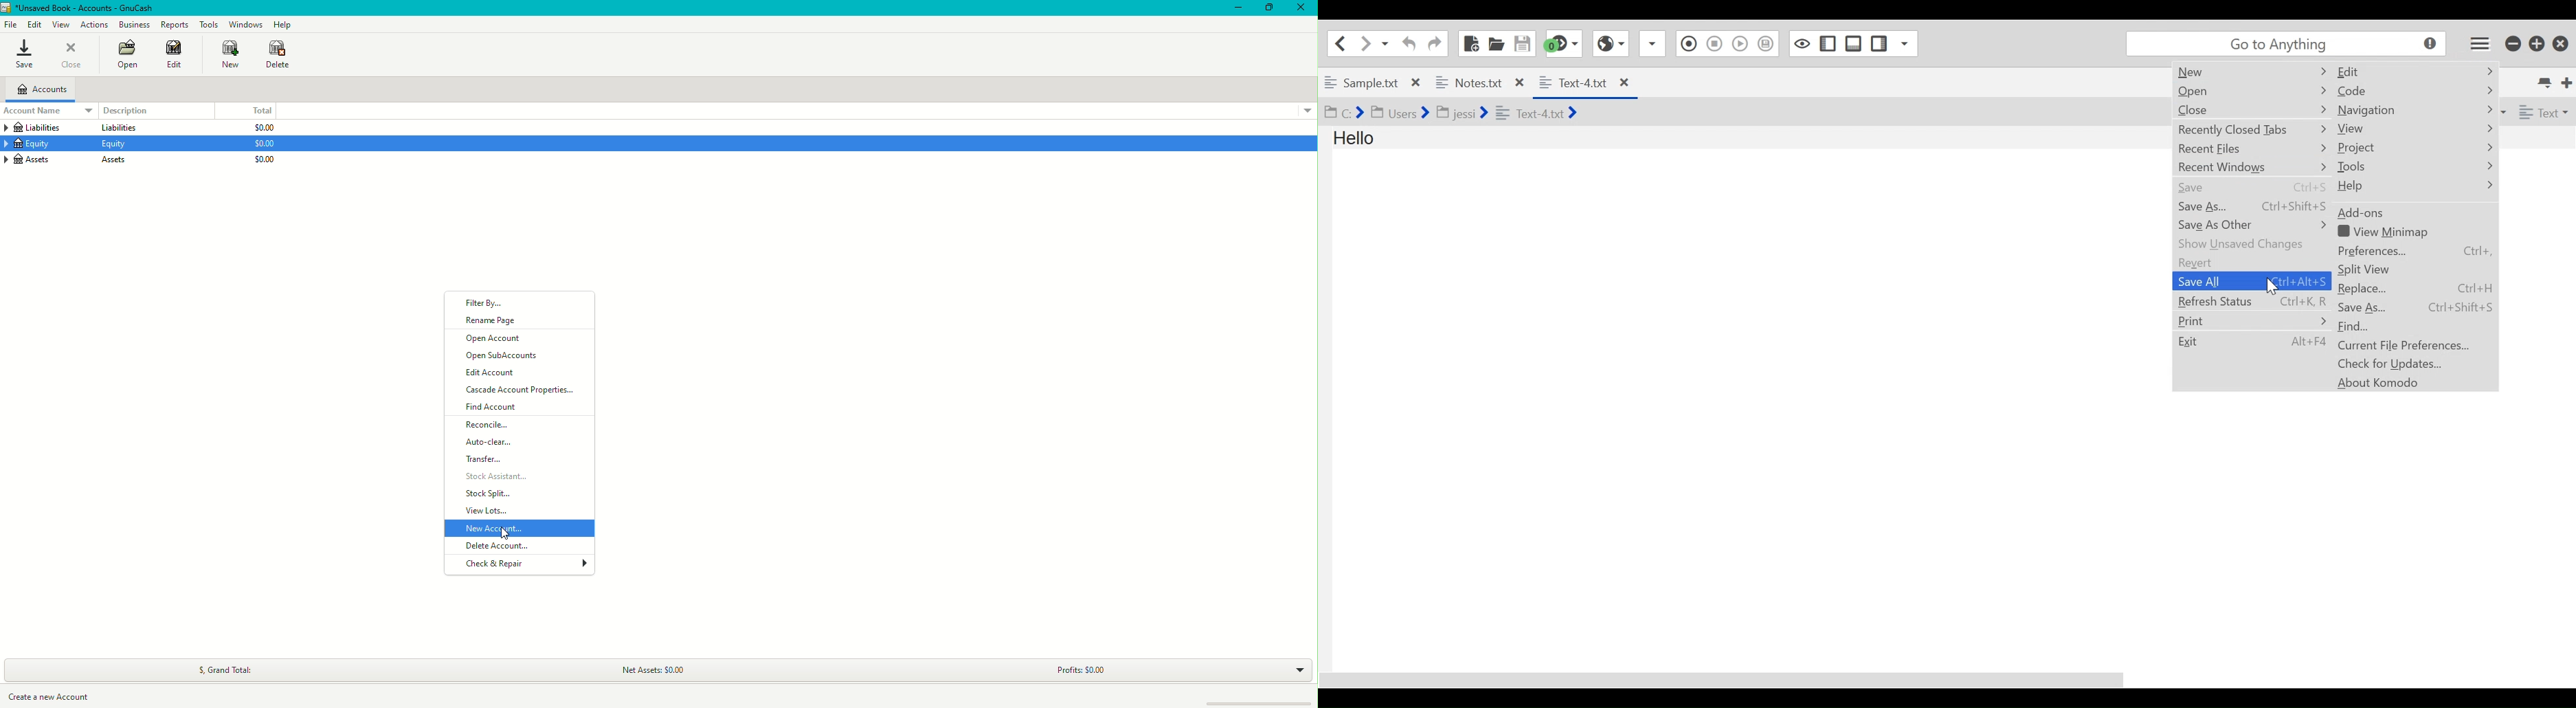 This screenshot has width=2576, height=728. What do you see at coordinates (485, 426) in the screenshot?
I see `Reconcile` at bounding box center [485, 426].